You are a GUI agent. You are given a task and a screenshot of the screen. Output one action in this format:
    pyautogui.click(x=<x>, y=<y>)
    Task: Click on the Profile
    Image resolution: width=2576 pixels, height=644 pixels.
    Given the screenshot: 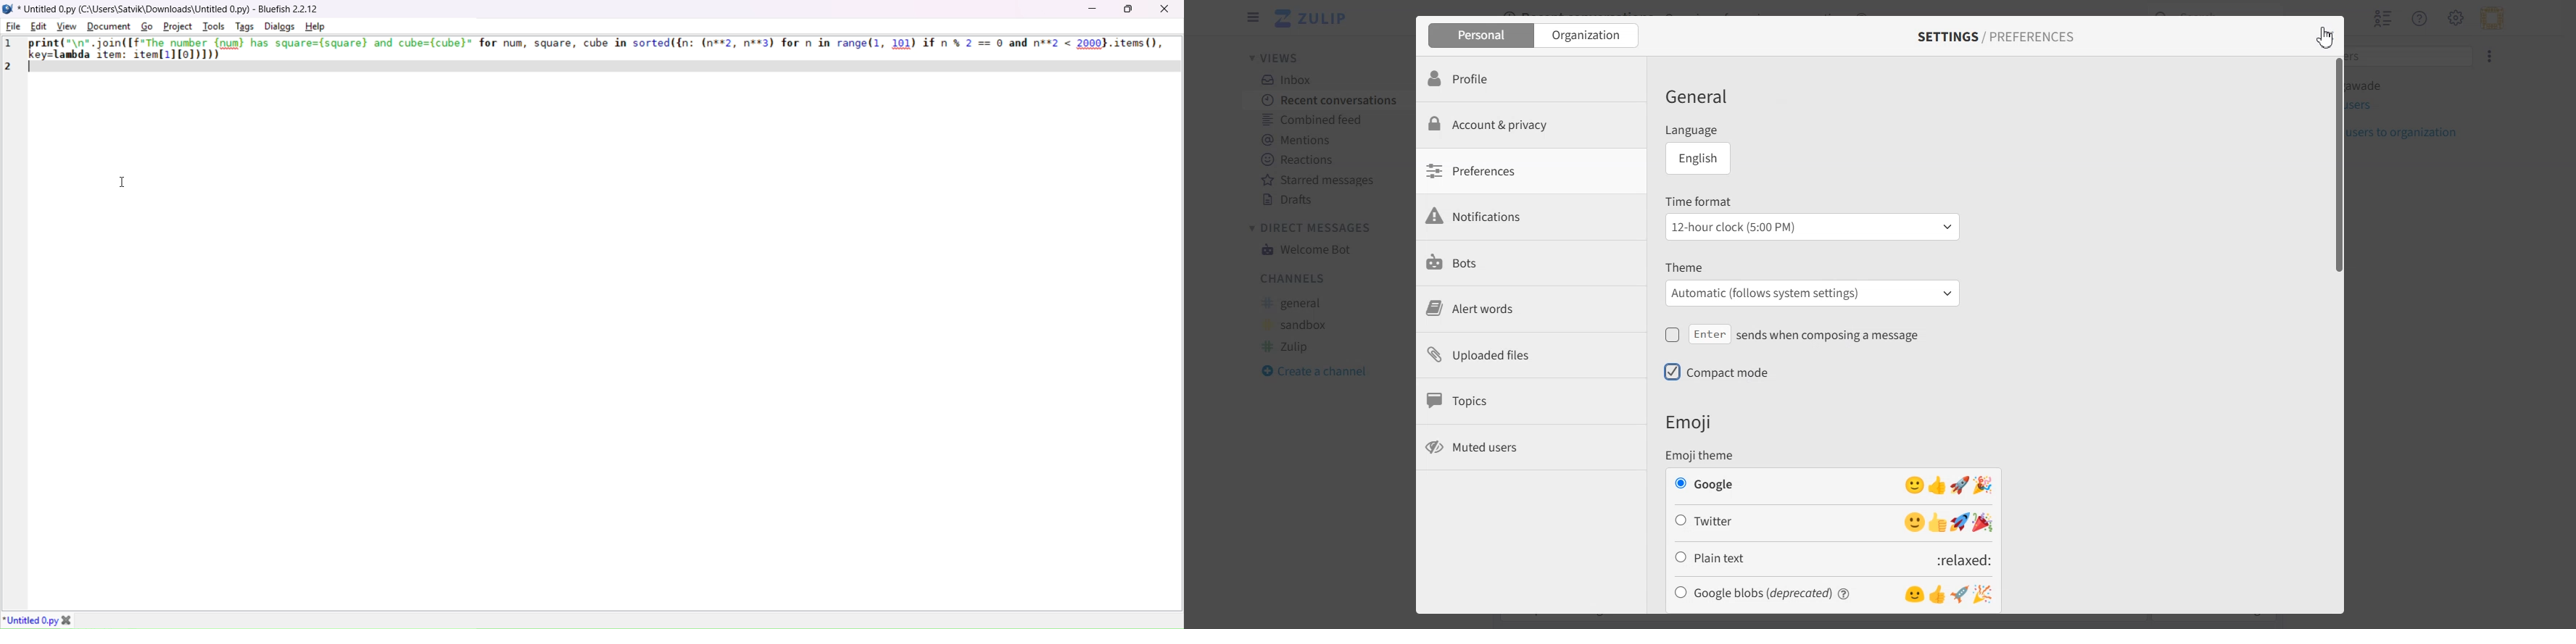 What is the action you would take?
    pyautogui.click(x=1531, y=81)
    